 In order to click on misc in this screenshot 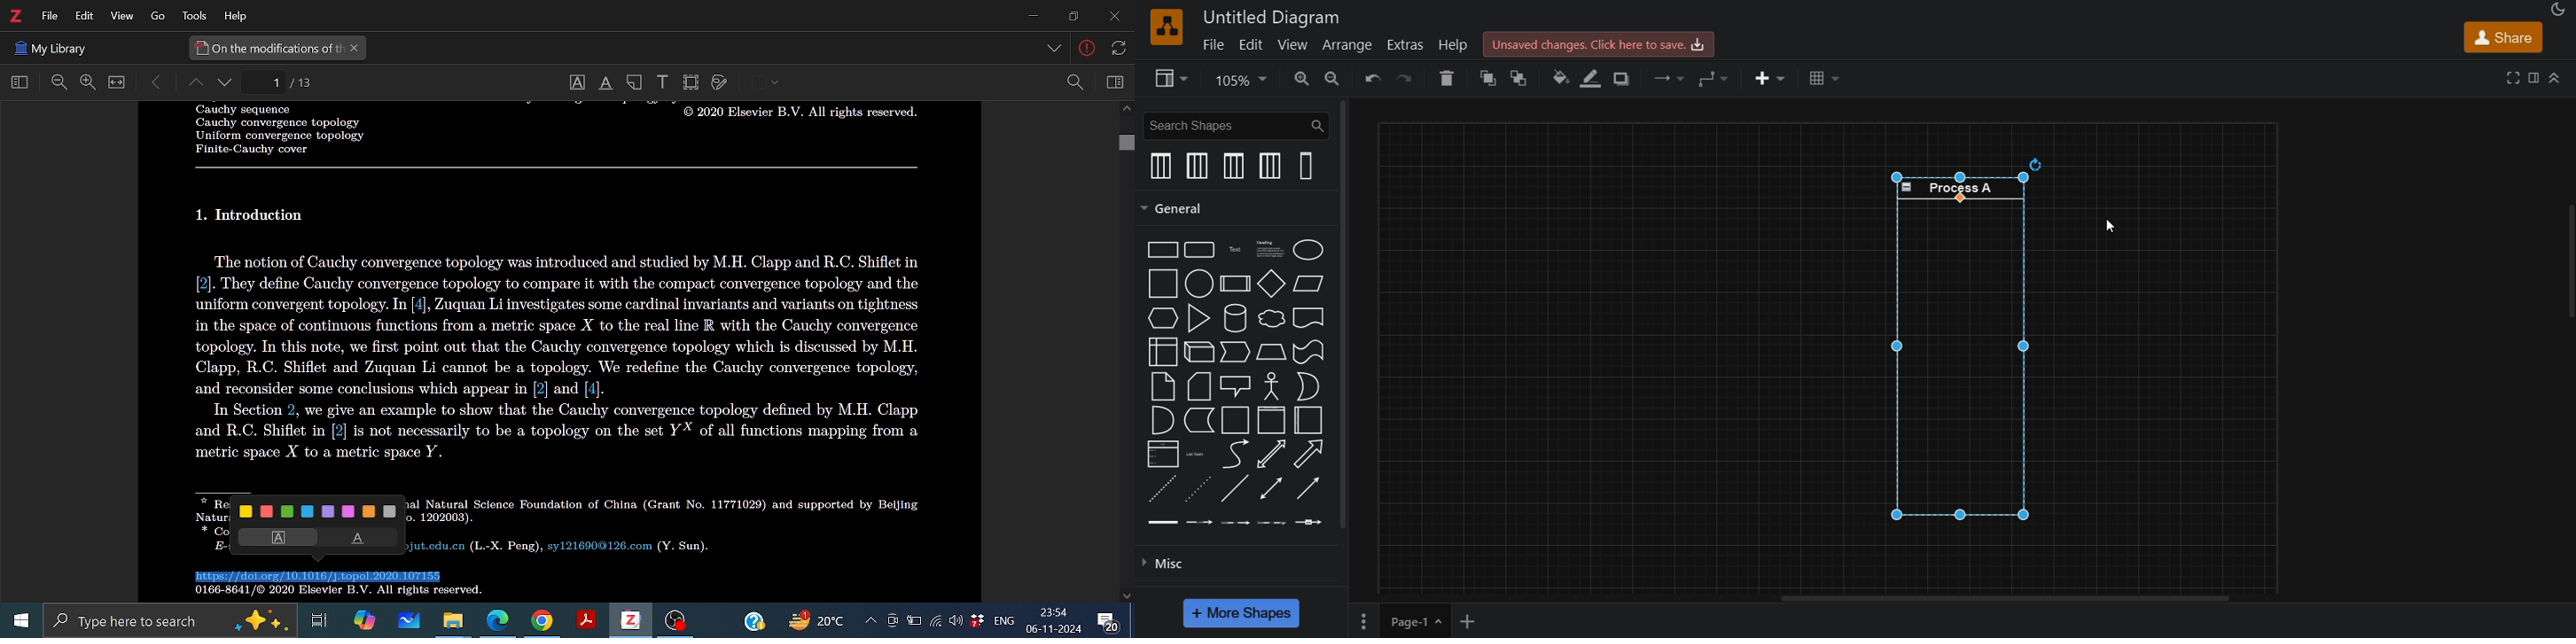, I will do `click(1163, 567)`.